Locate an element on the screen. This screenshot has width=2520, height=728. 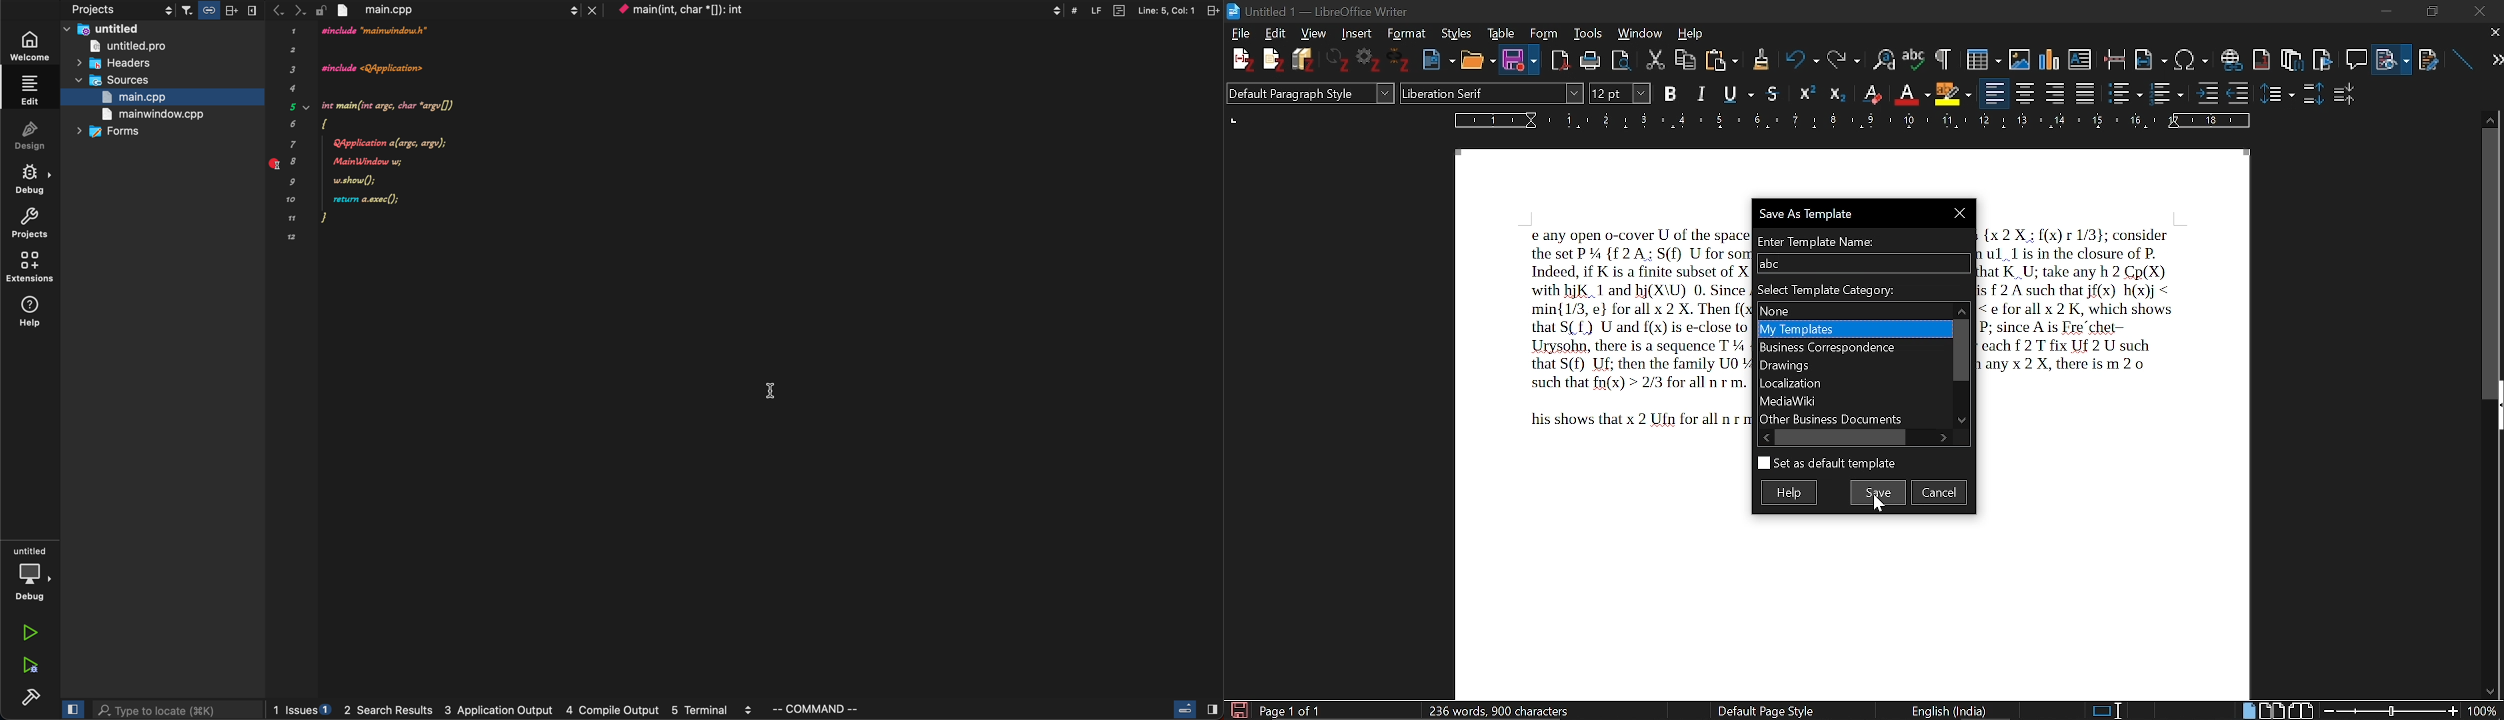
Save Files is located at coordinates (1306, 60).